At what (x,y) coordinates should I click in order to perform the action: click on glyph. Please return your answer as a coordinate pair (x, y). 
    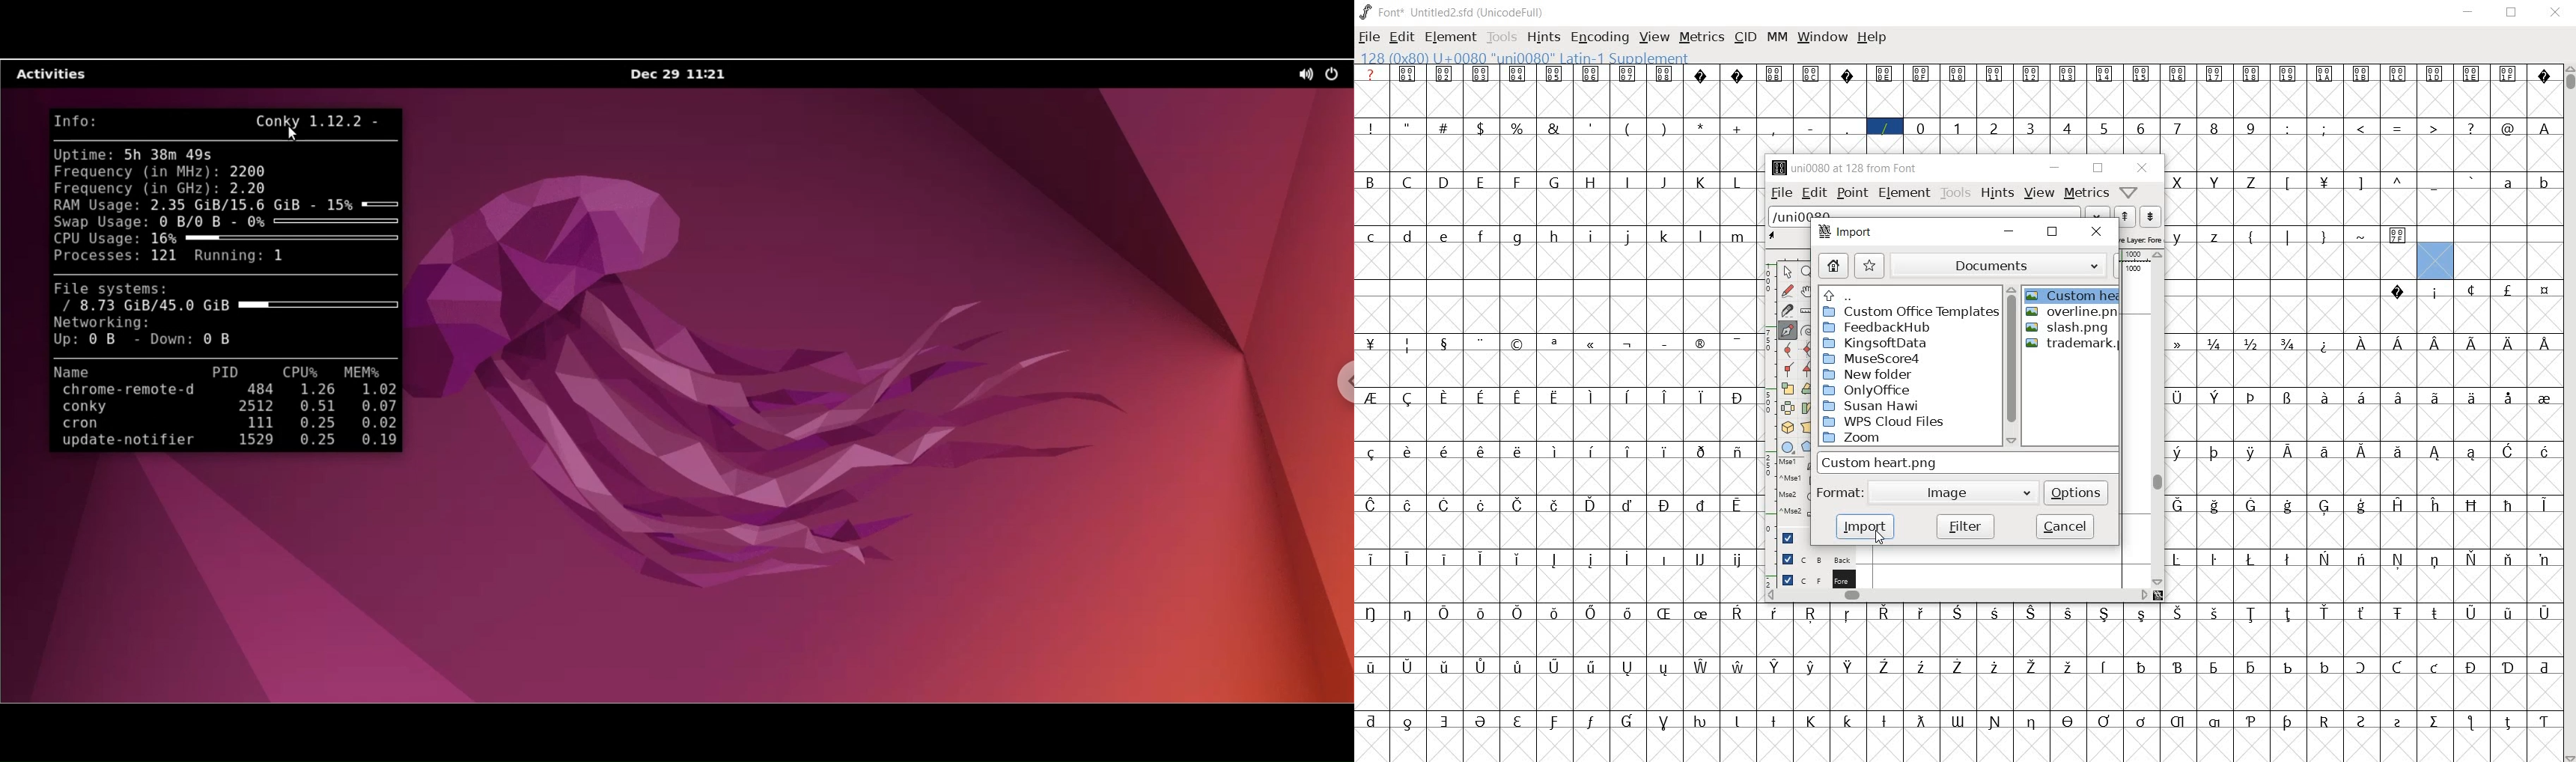
    Looking at the image, I should click on (2032, 723).